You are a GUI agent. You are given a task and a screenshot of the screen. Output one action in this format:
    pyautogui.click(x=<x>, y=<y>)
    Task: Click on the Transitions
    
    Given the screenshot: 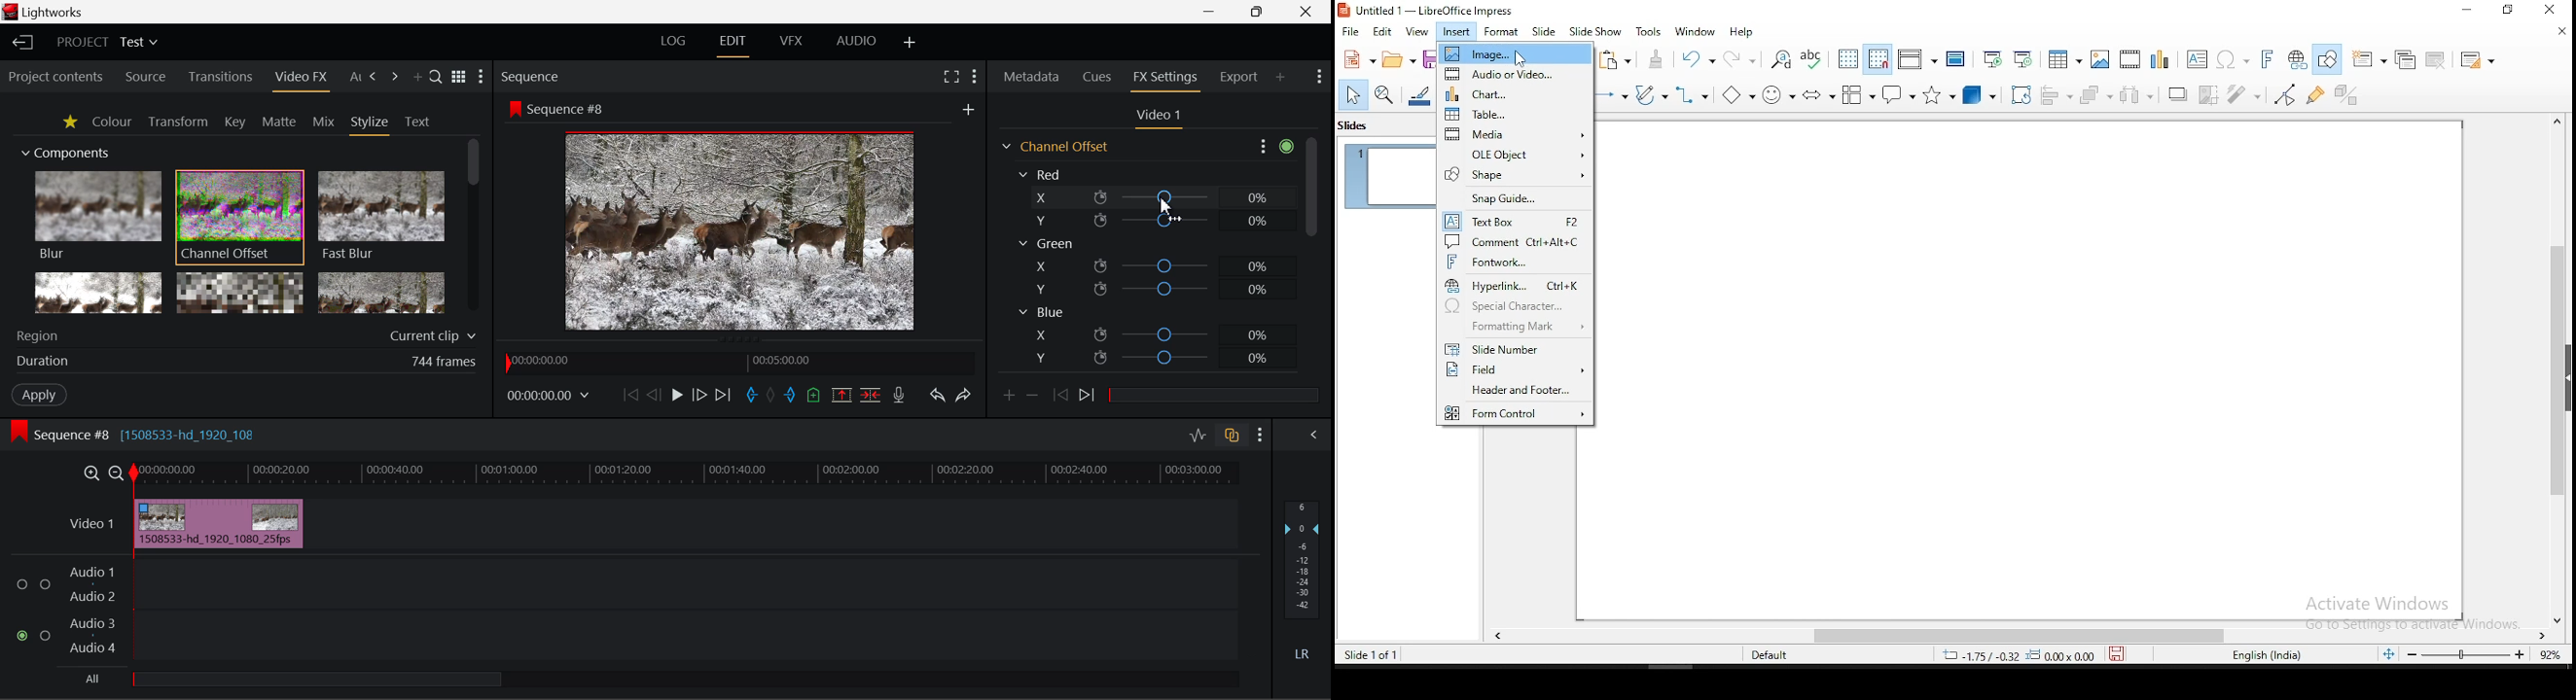 What is the action you would take?
    pyautogui.click(x=219, y=76)
    